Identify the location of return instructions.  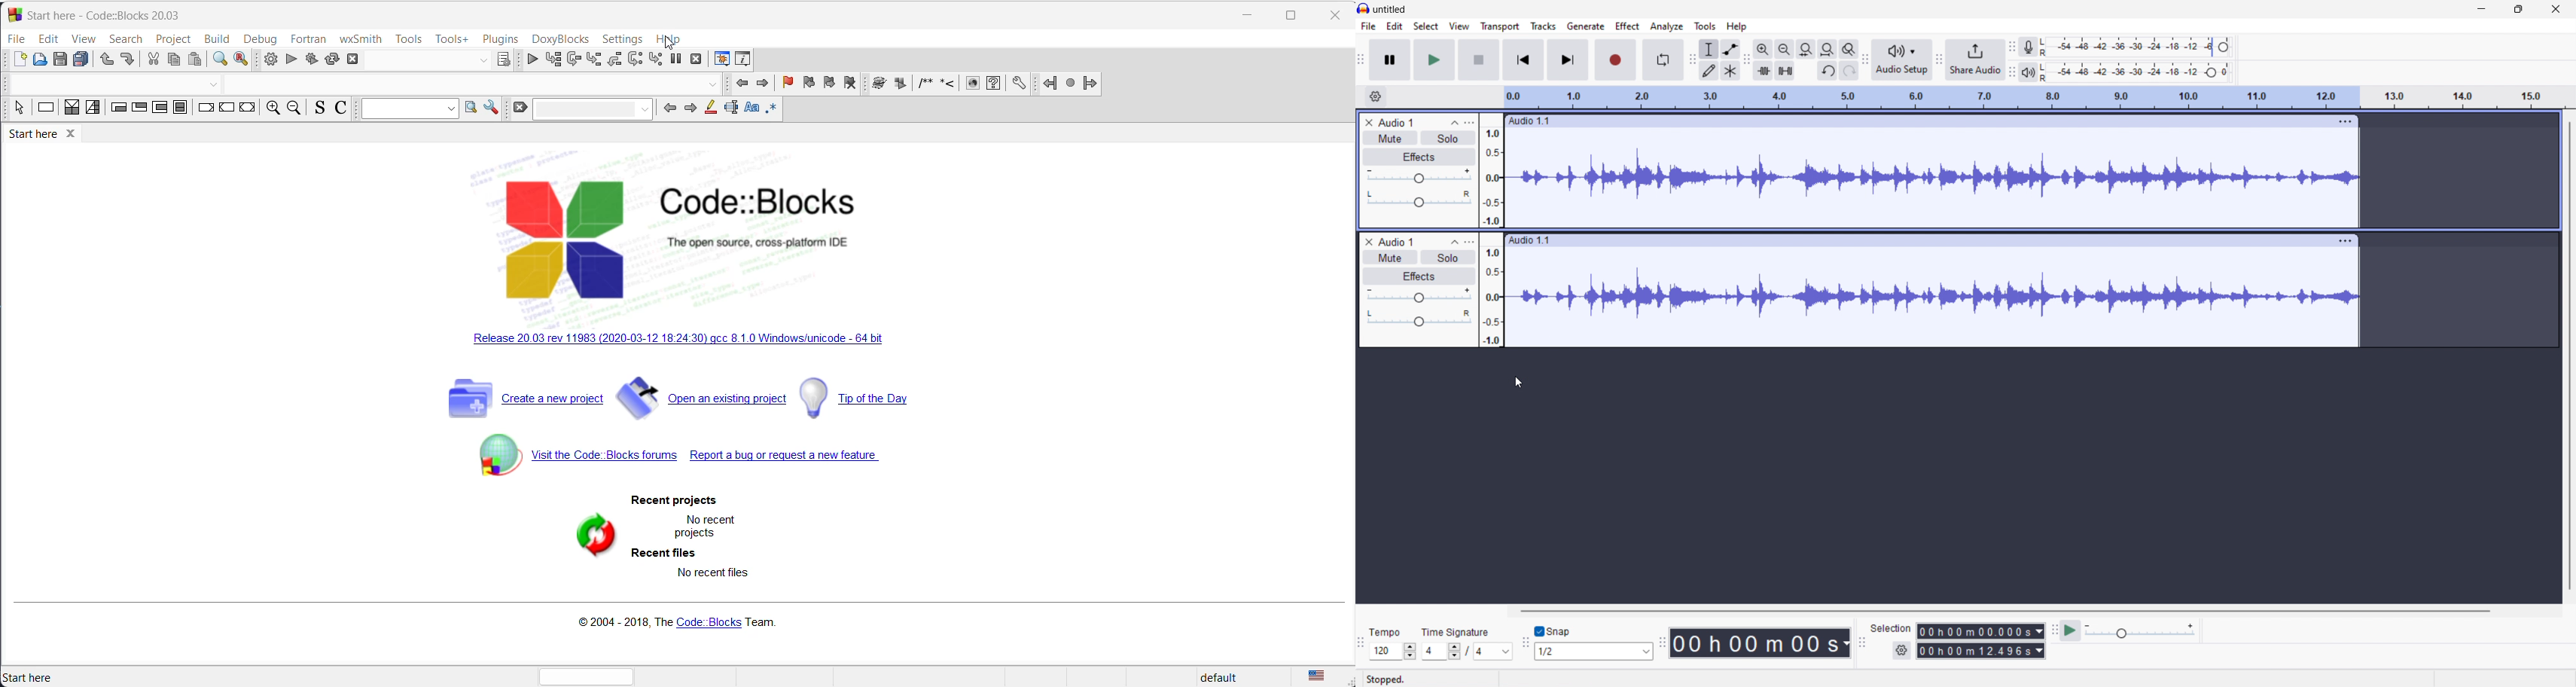
(249, 109).